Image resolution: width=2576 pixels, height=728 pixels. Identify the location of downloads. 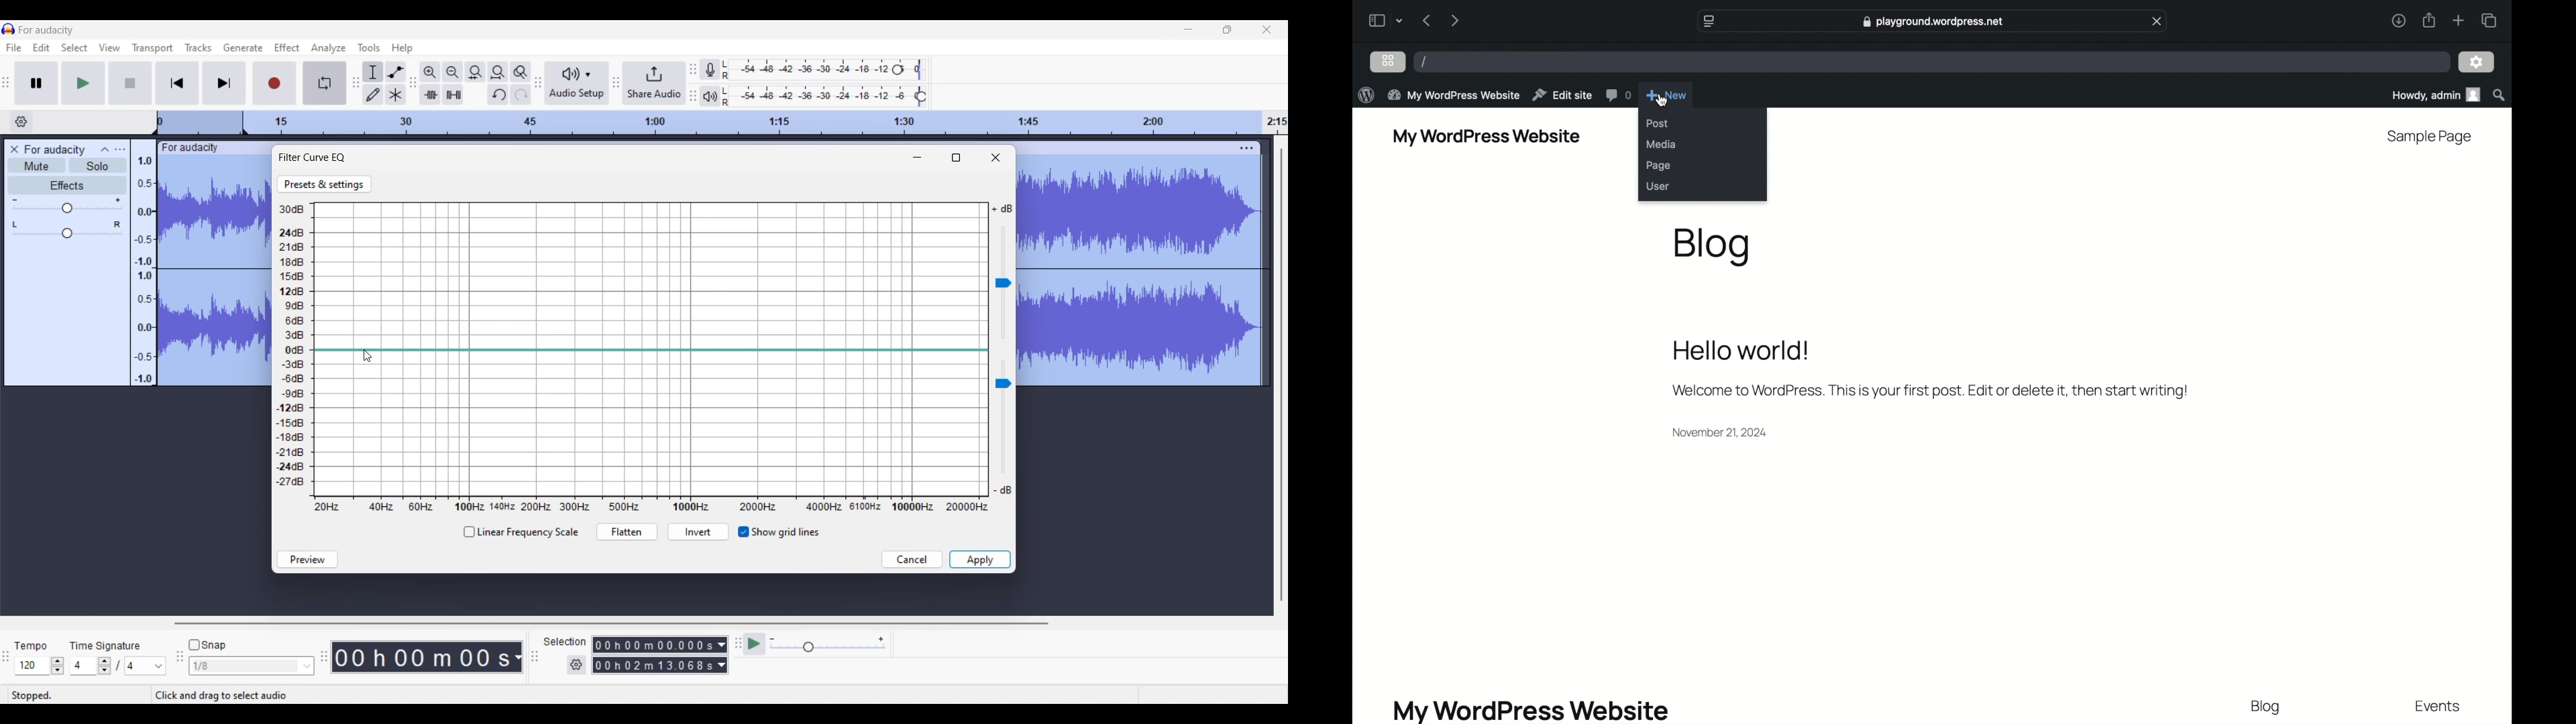
(2398, 20).